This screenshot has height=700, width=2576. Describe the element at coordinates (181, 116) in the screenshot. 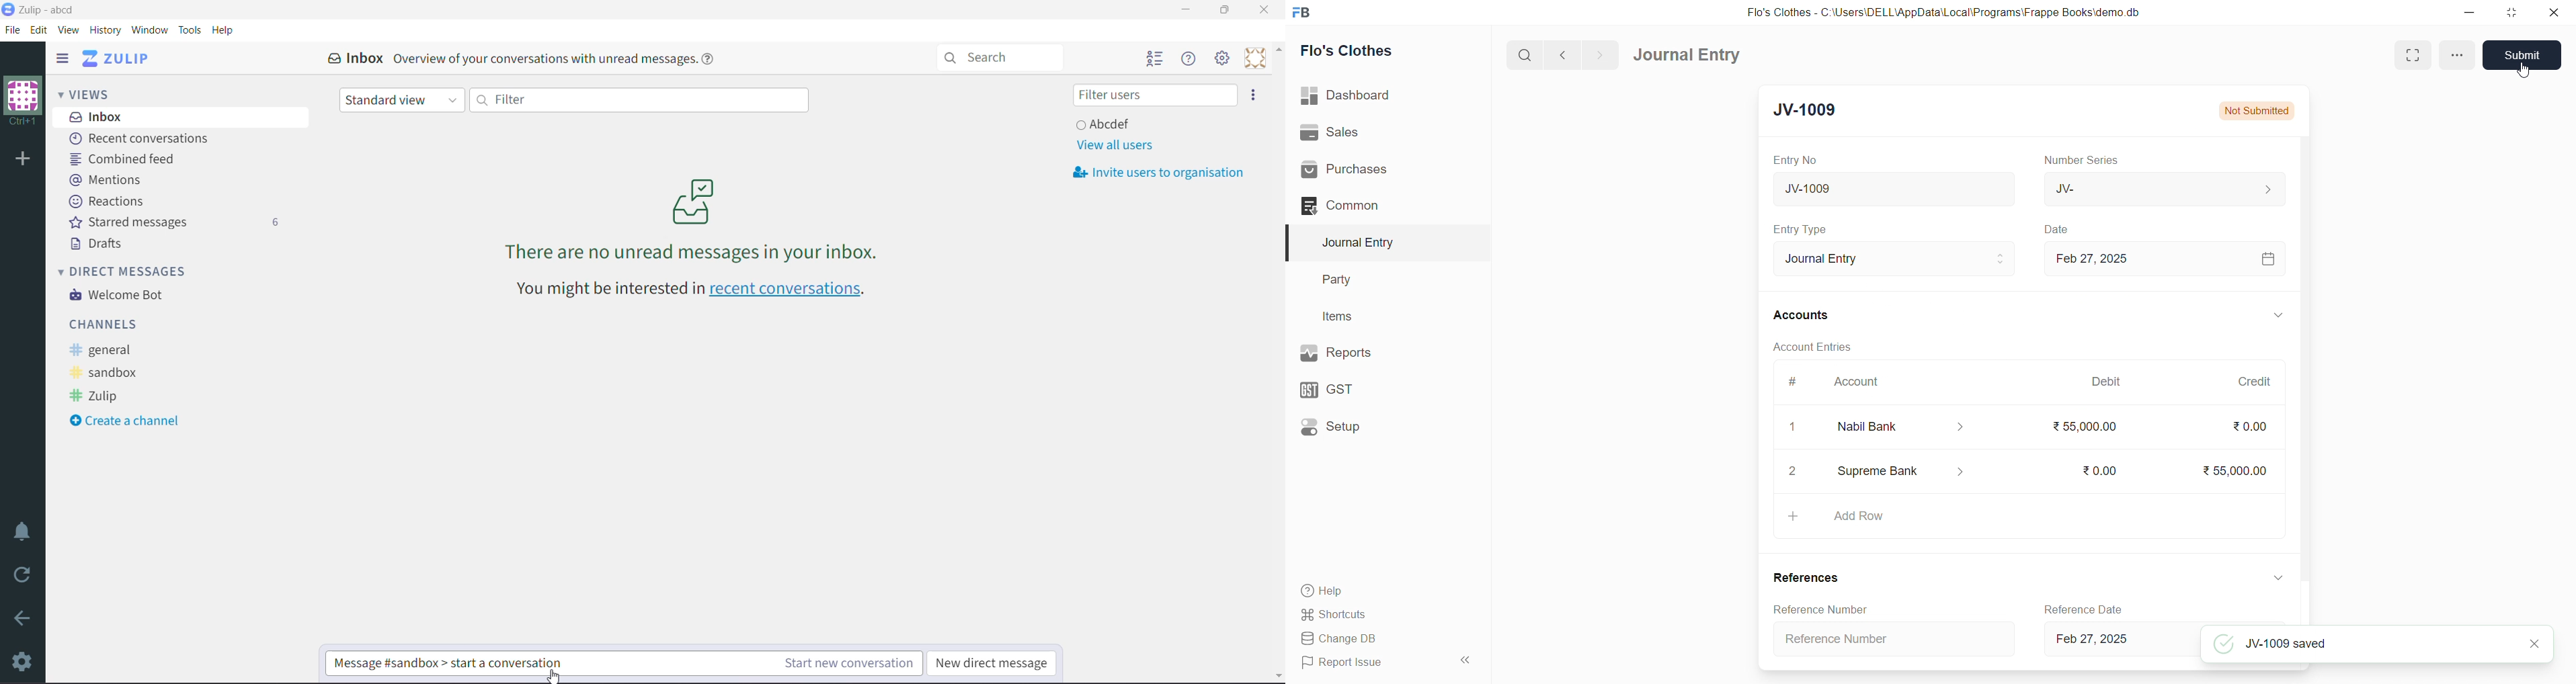

I see `Inbox` at that location.